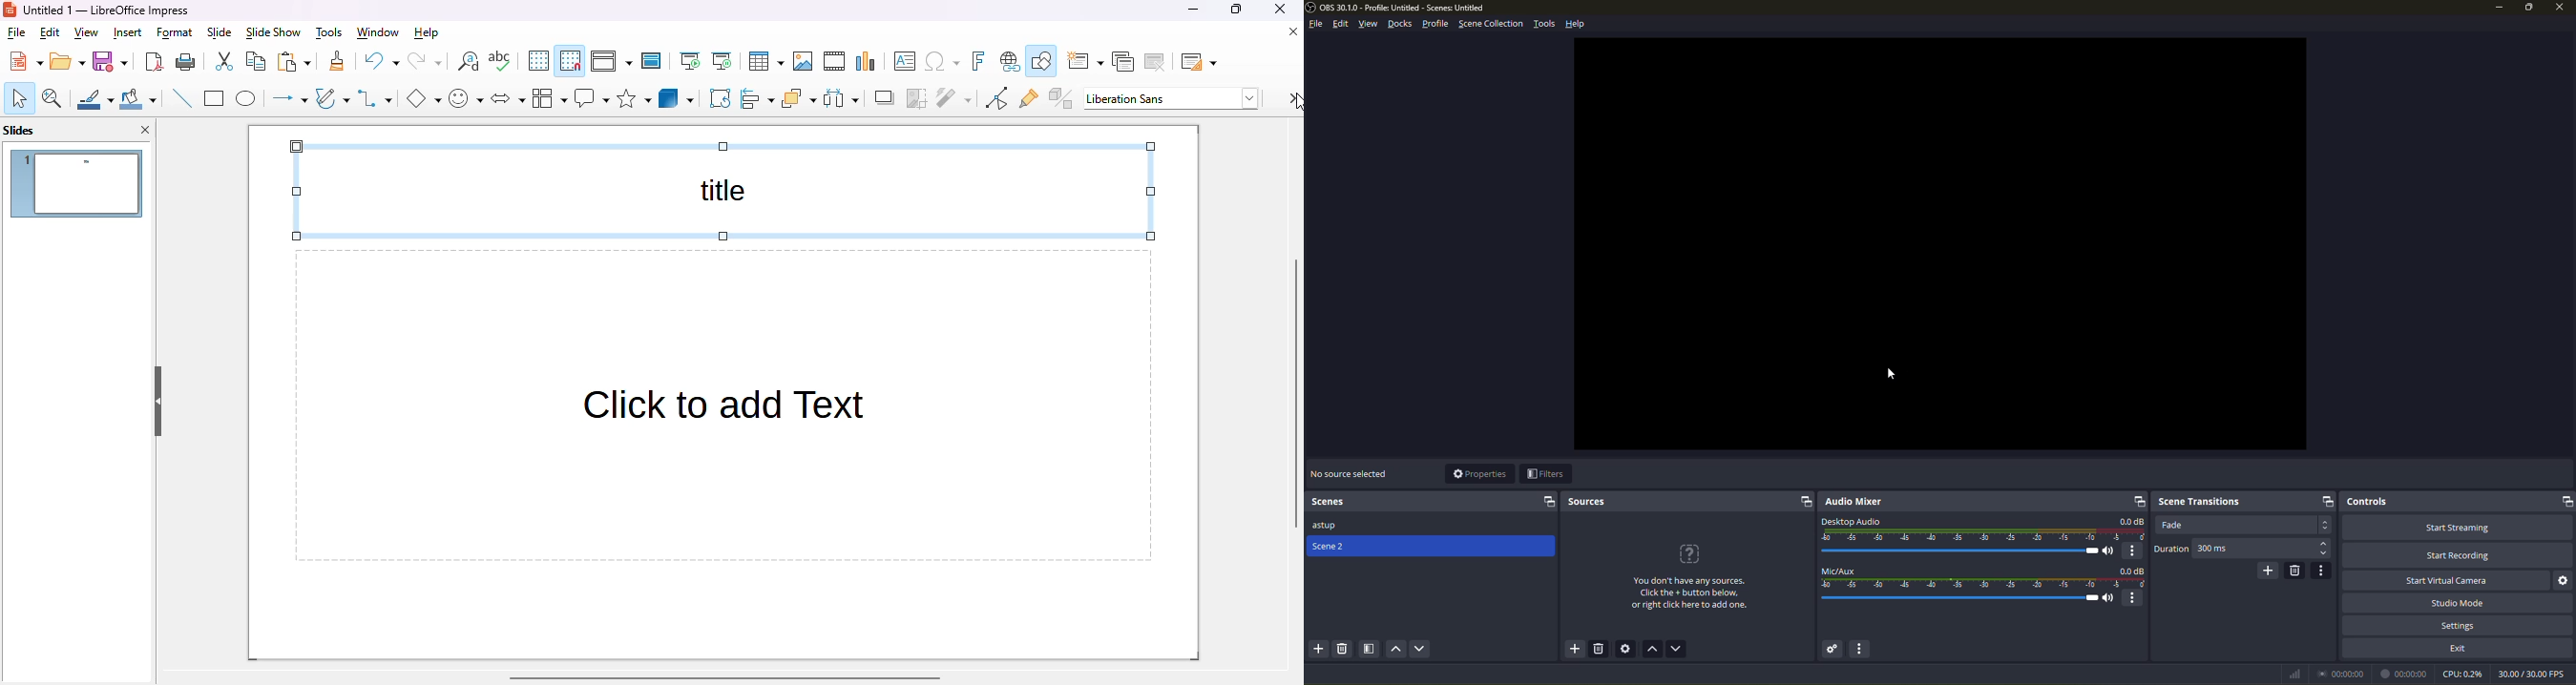 Image resolution: width=2576 pixels, height=700 pixels. Describe the element at coordinates (997, 97) in the screenshot. I see `toggle point edit mode` at that location.